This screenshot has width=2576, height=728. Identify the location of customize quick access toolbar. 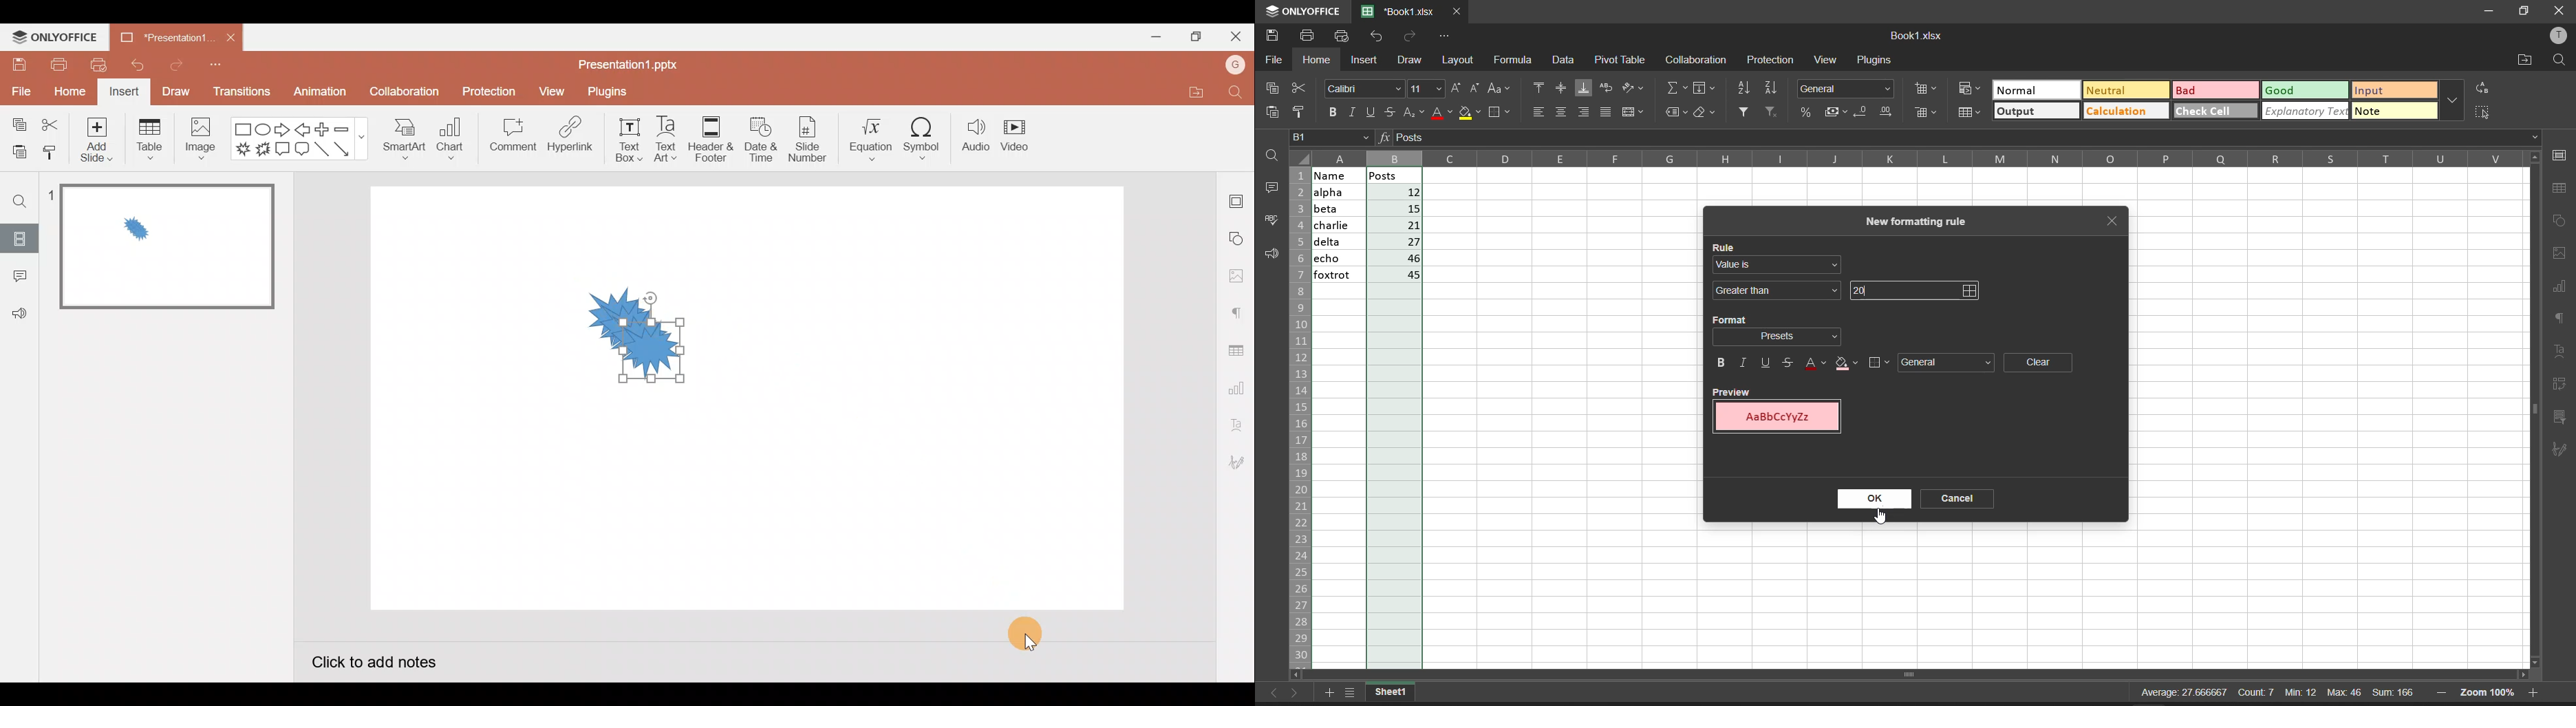
(1446, 35).